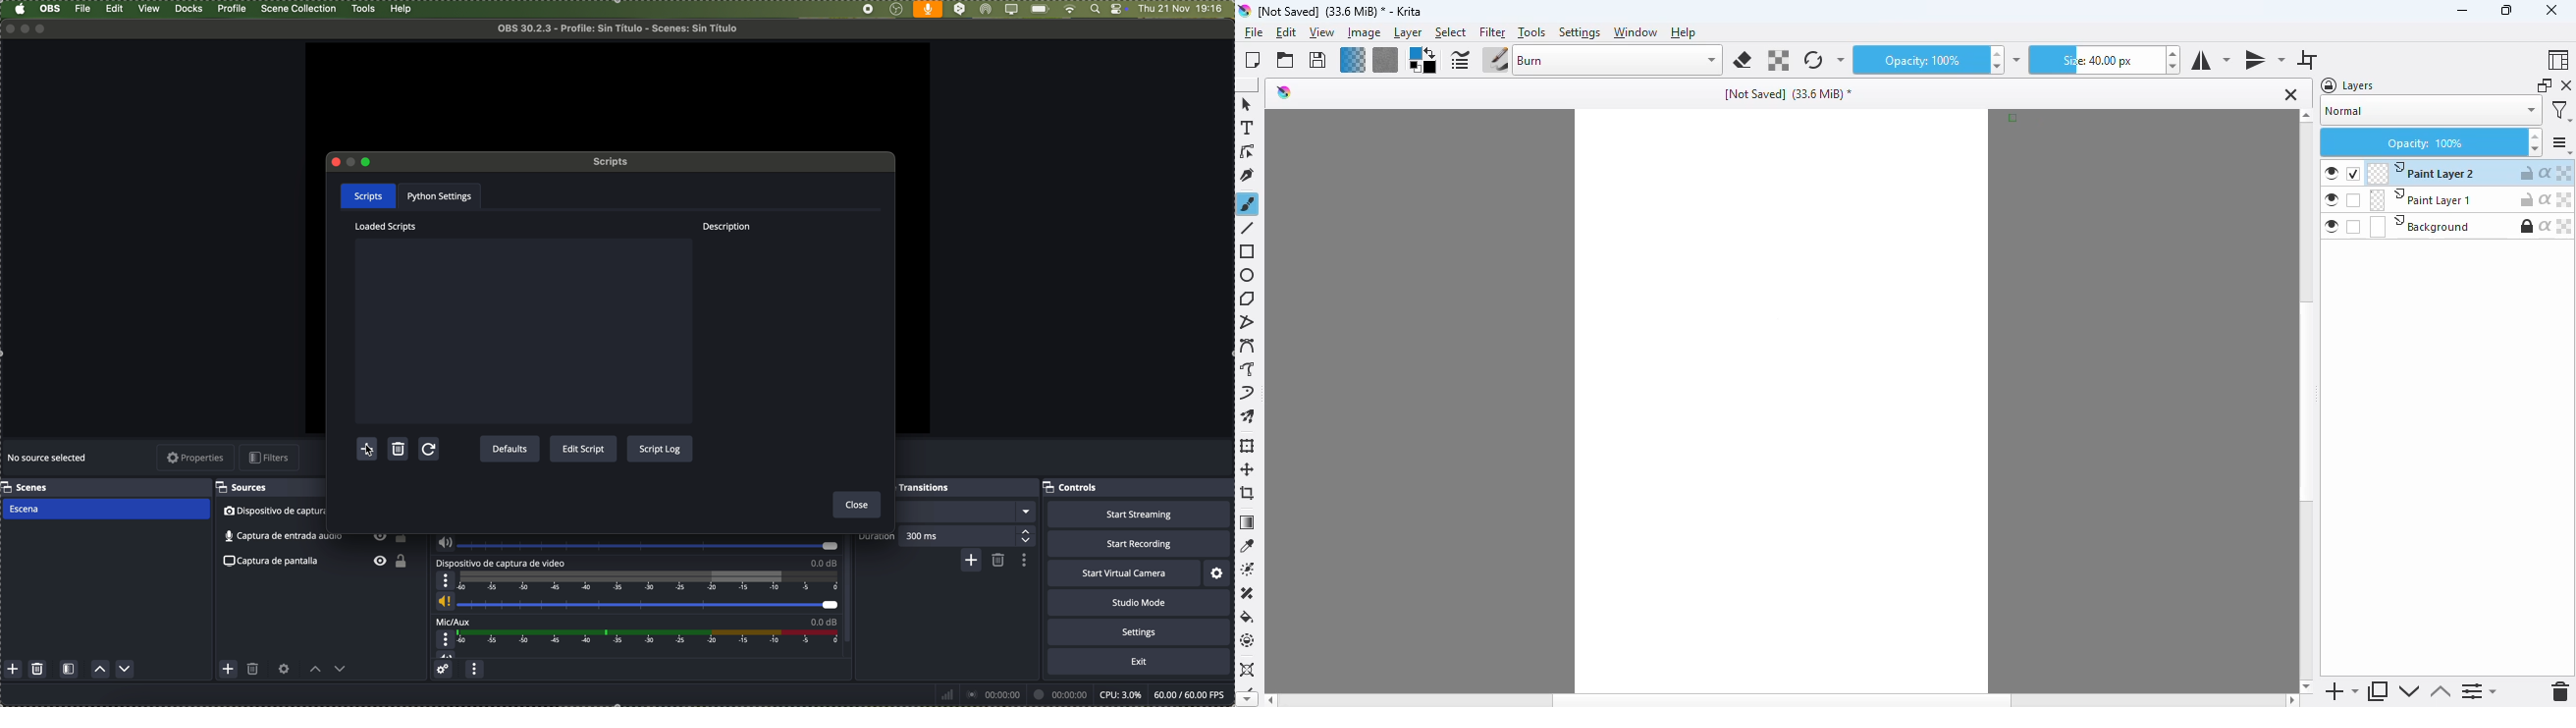  Describe the element at coordinates (999, 561) in the screenshot. I see `remove` at that location.